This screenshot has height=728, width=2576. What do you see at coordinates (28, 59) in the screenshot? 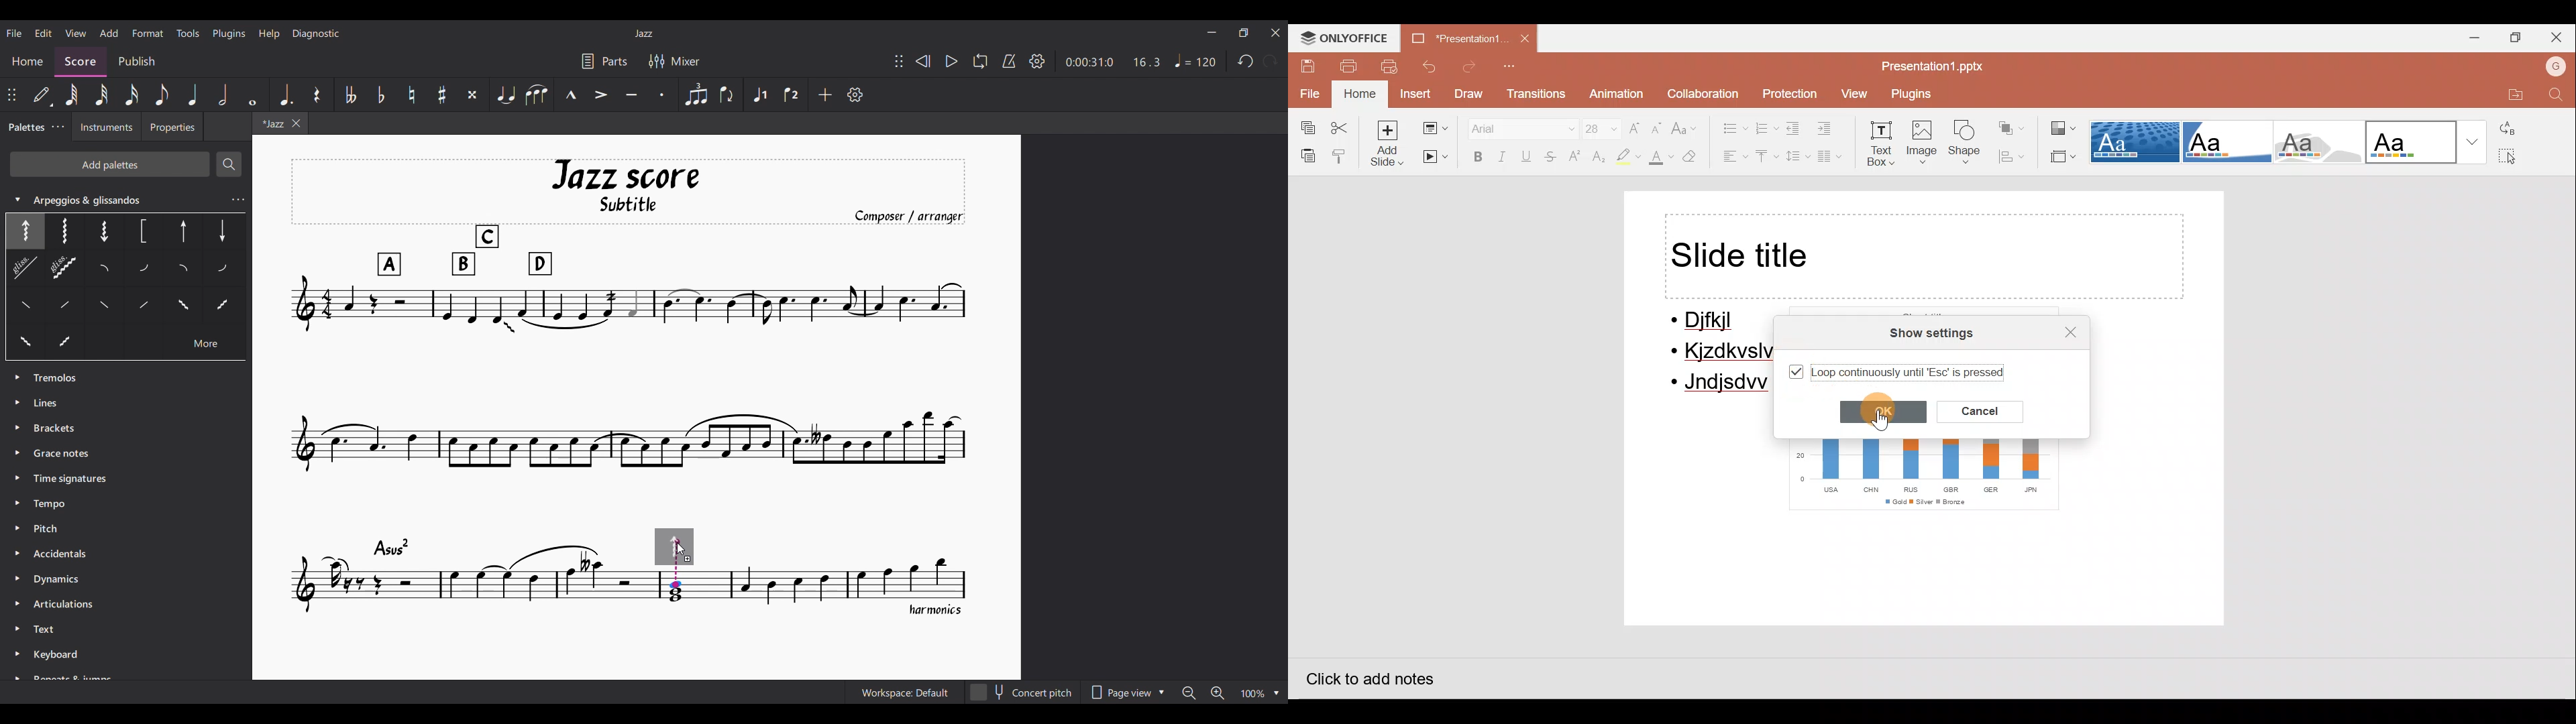
I see `Home section` at bounding box center [28, 59].